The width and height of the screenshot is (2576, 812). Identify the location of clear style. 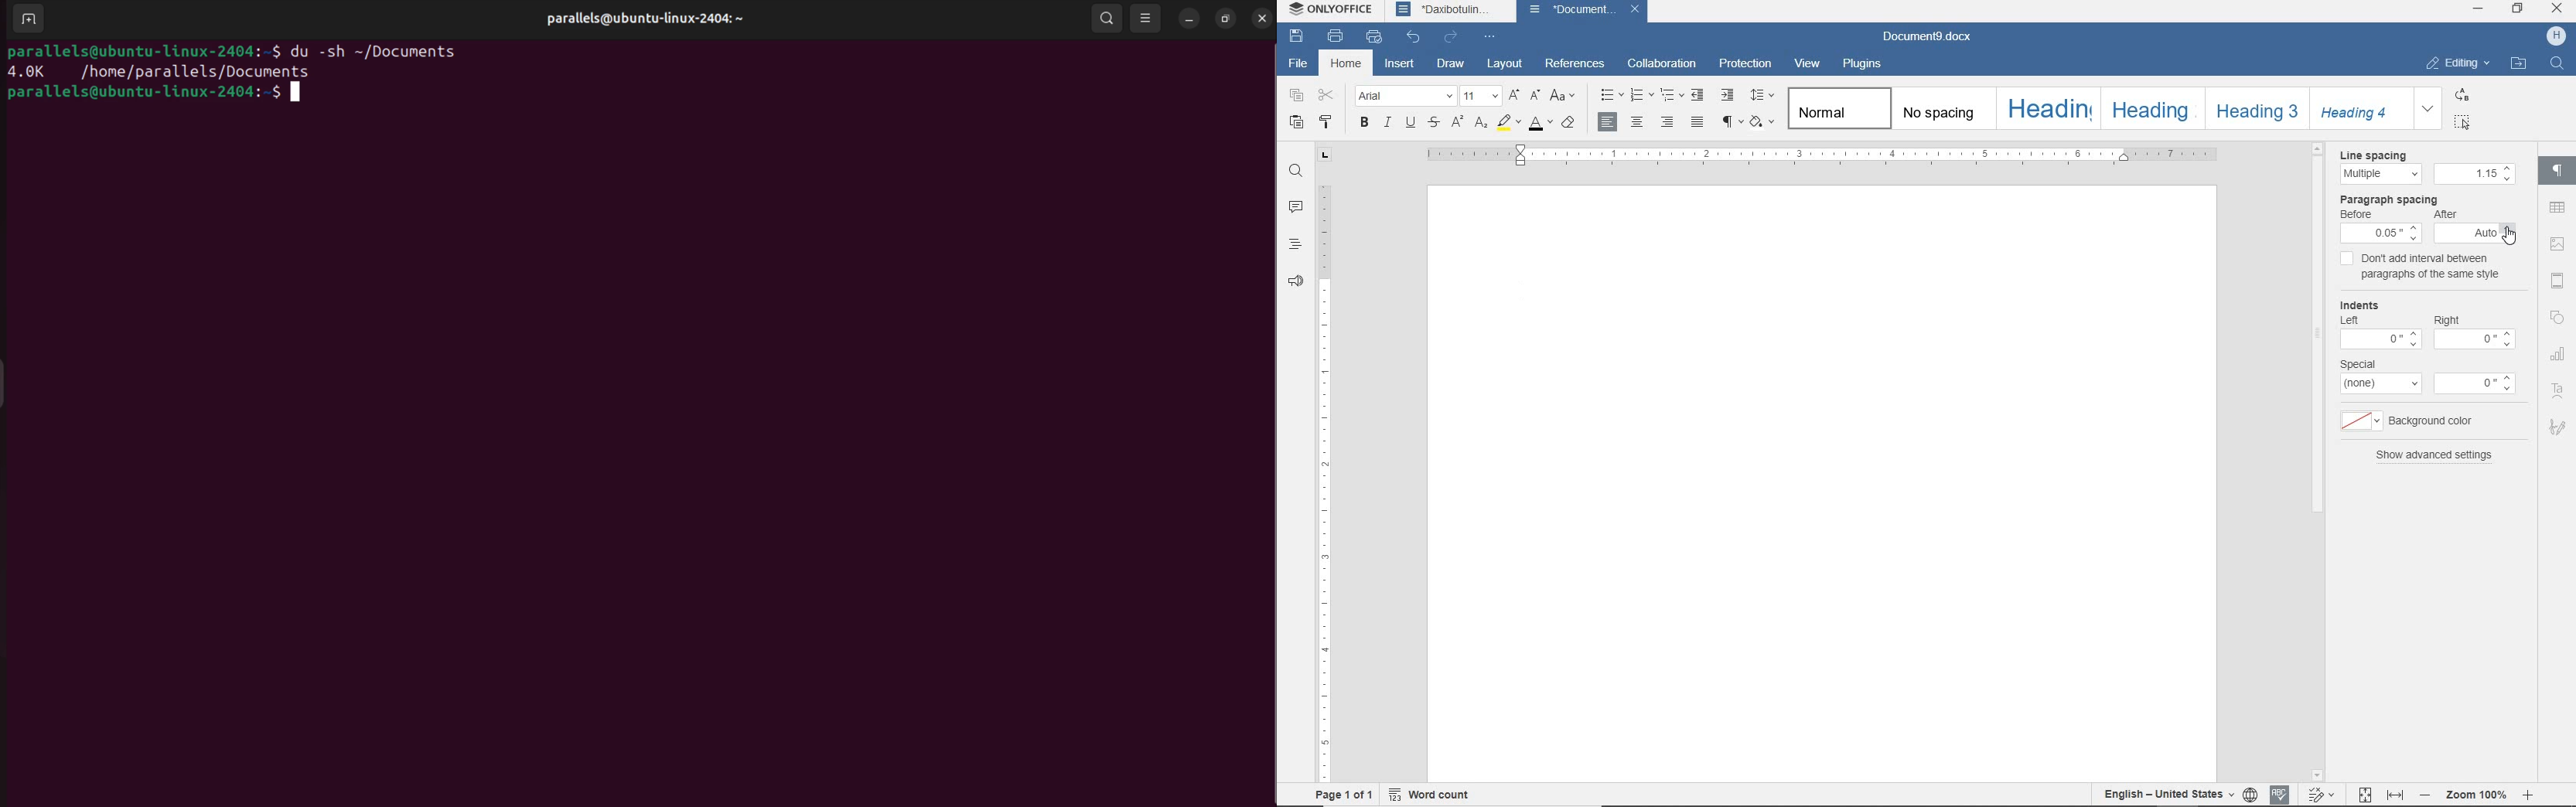
(1570, 123).